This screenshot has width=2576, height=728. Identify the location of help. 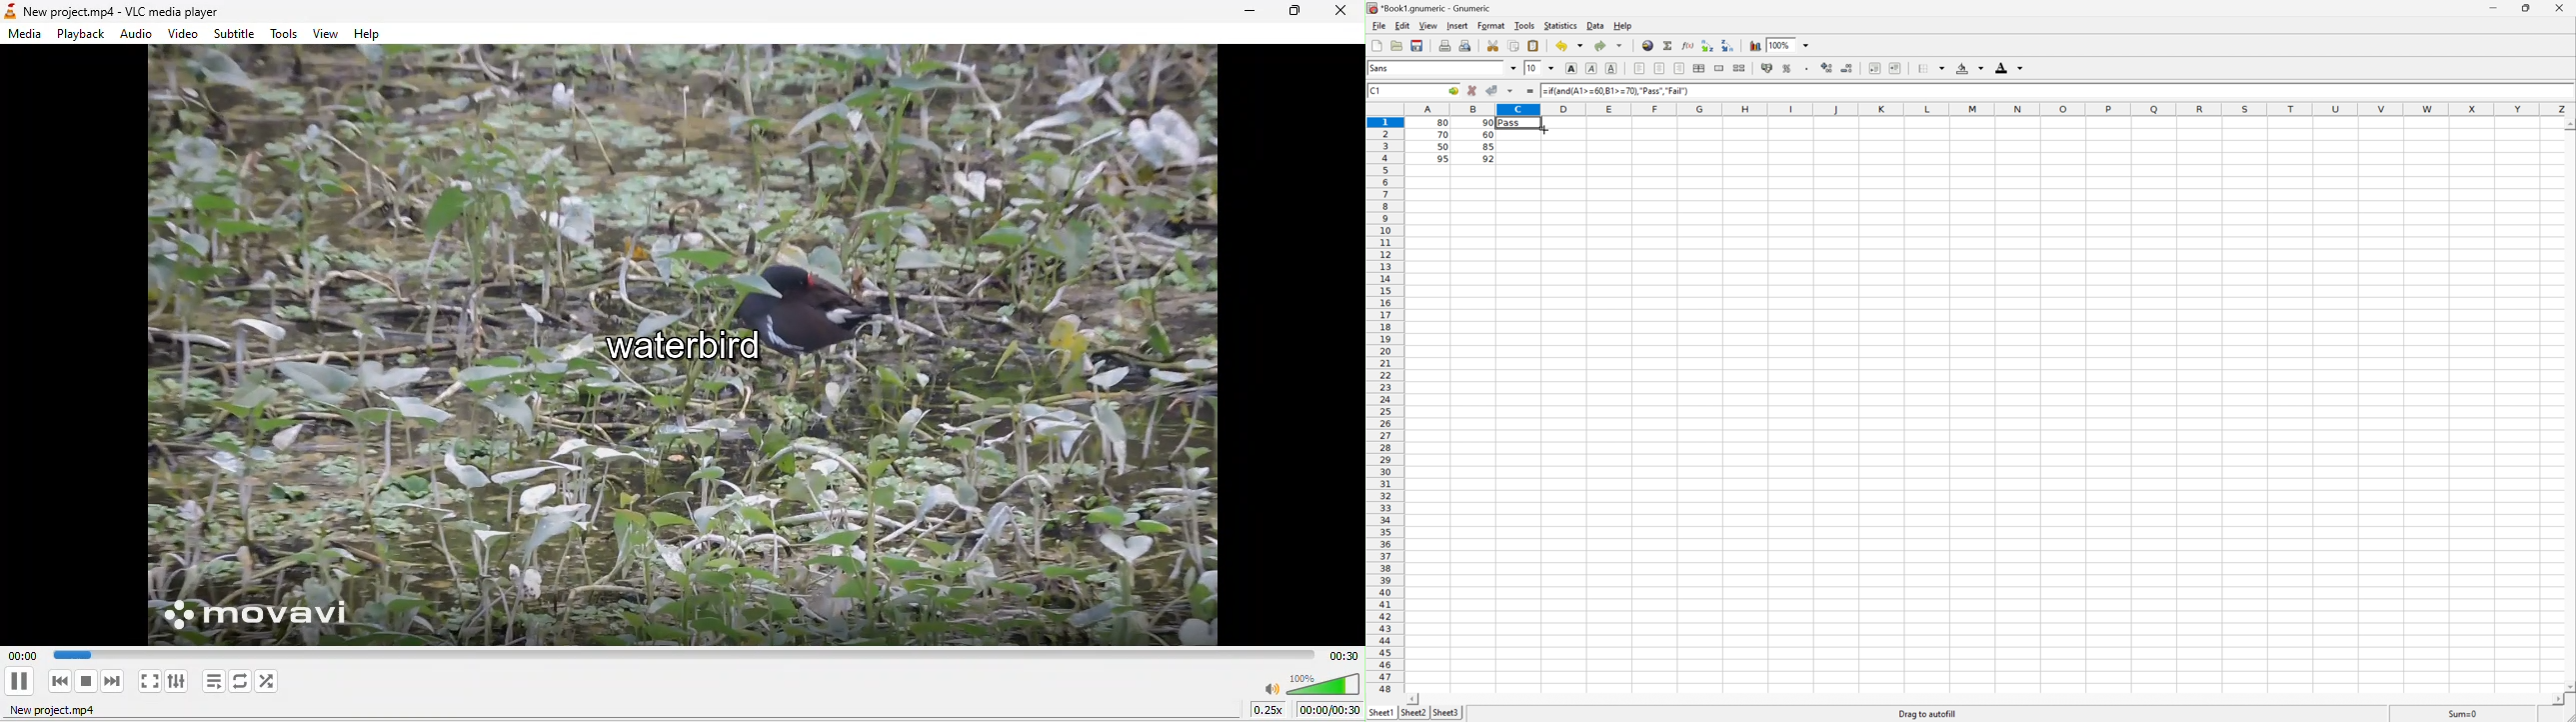
(373, 33).